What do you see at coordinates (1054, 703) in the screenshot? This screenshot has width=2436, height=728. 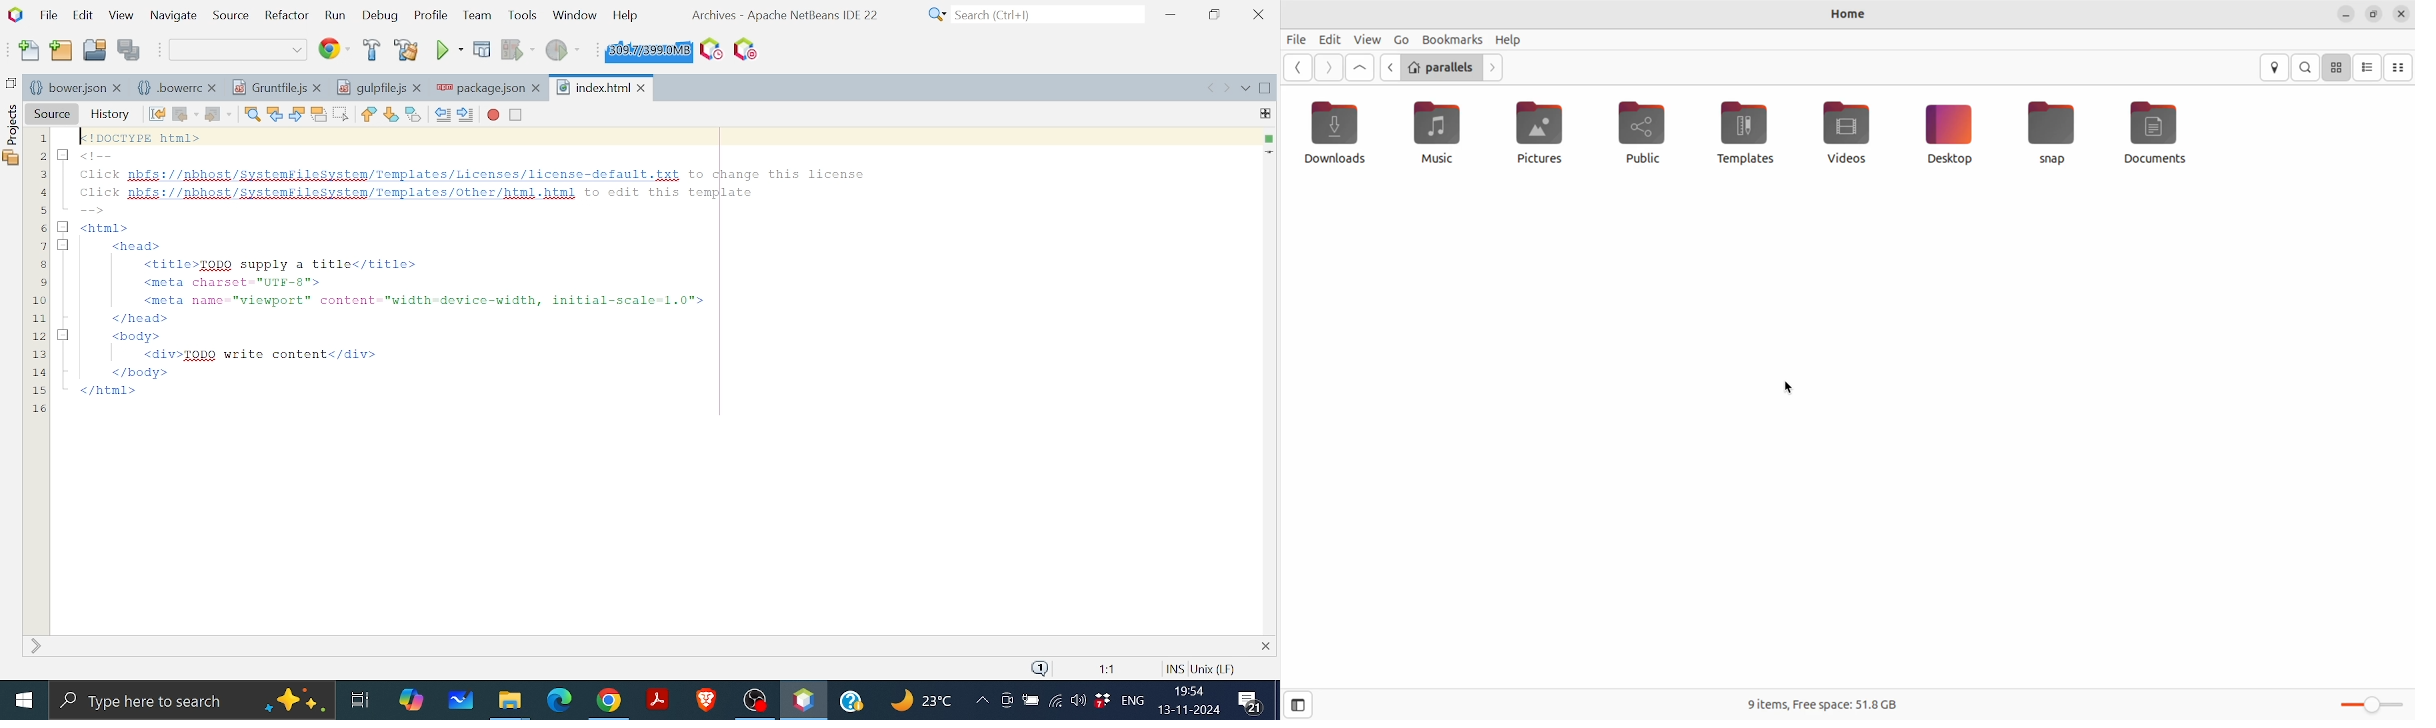 I see `Internet Access` at bounding box center [1054, 703].